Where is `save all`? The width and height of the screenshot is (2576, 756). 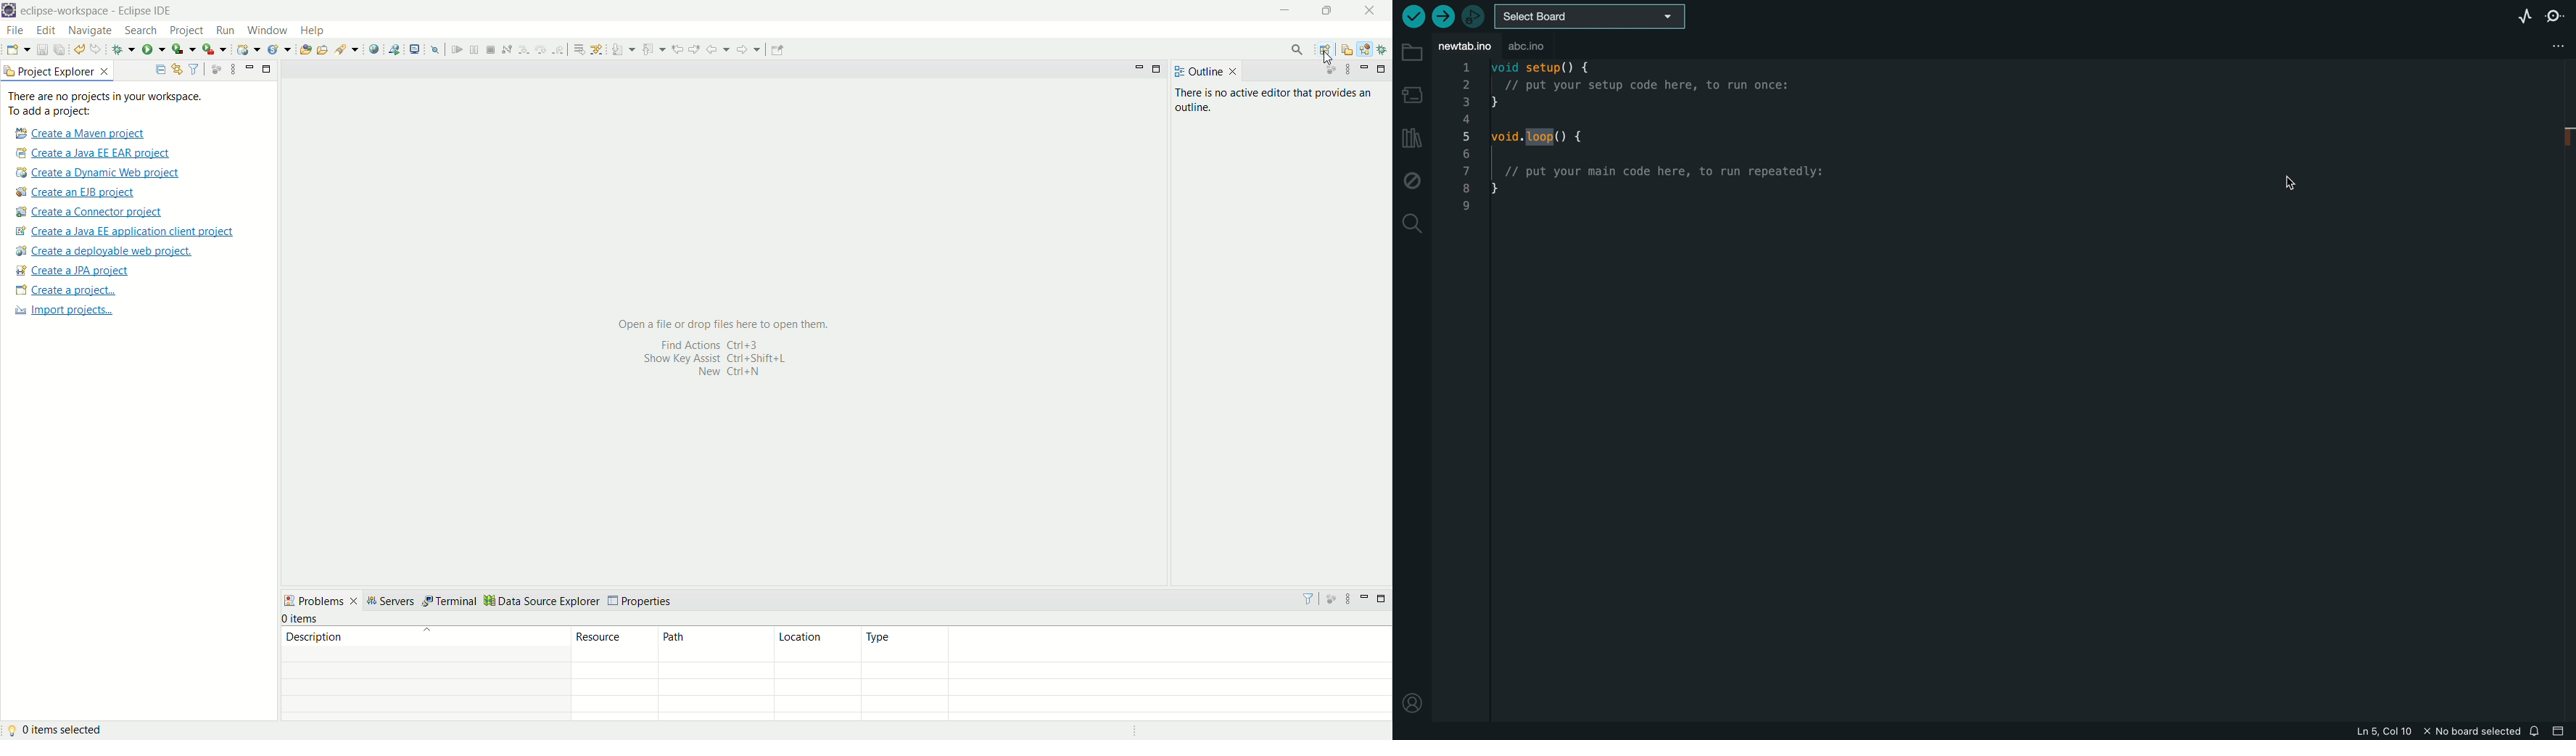 save all is located at coordinates (60, 50).